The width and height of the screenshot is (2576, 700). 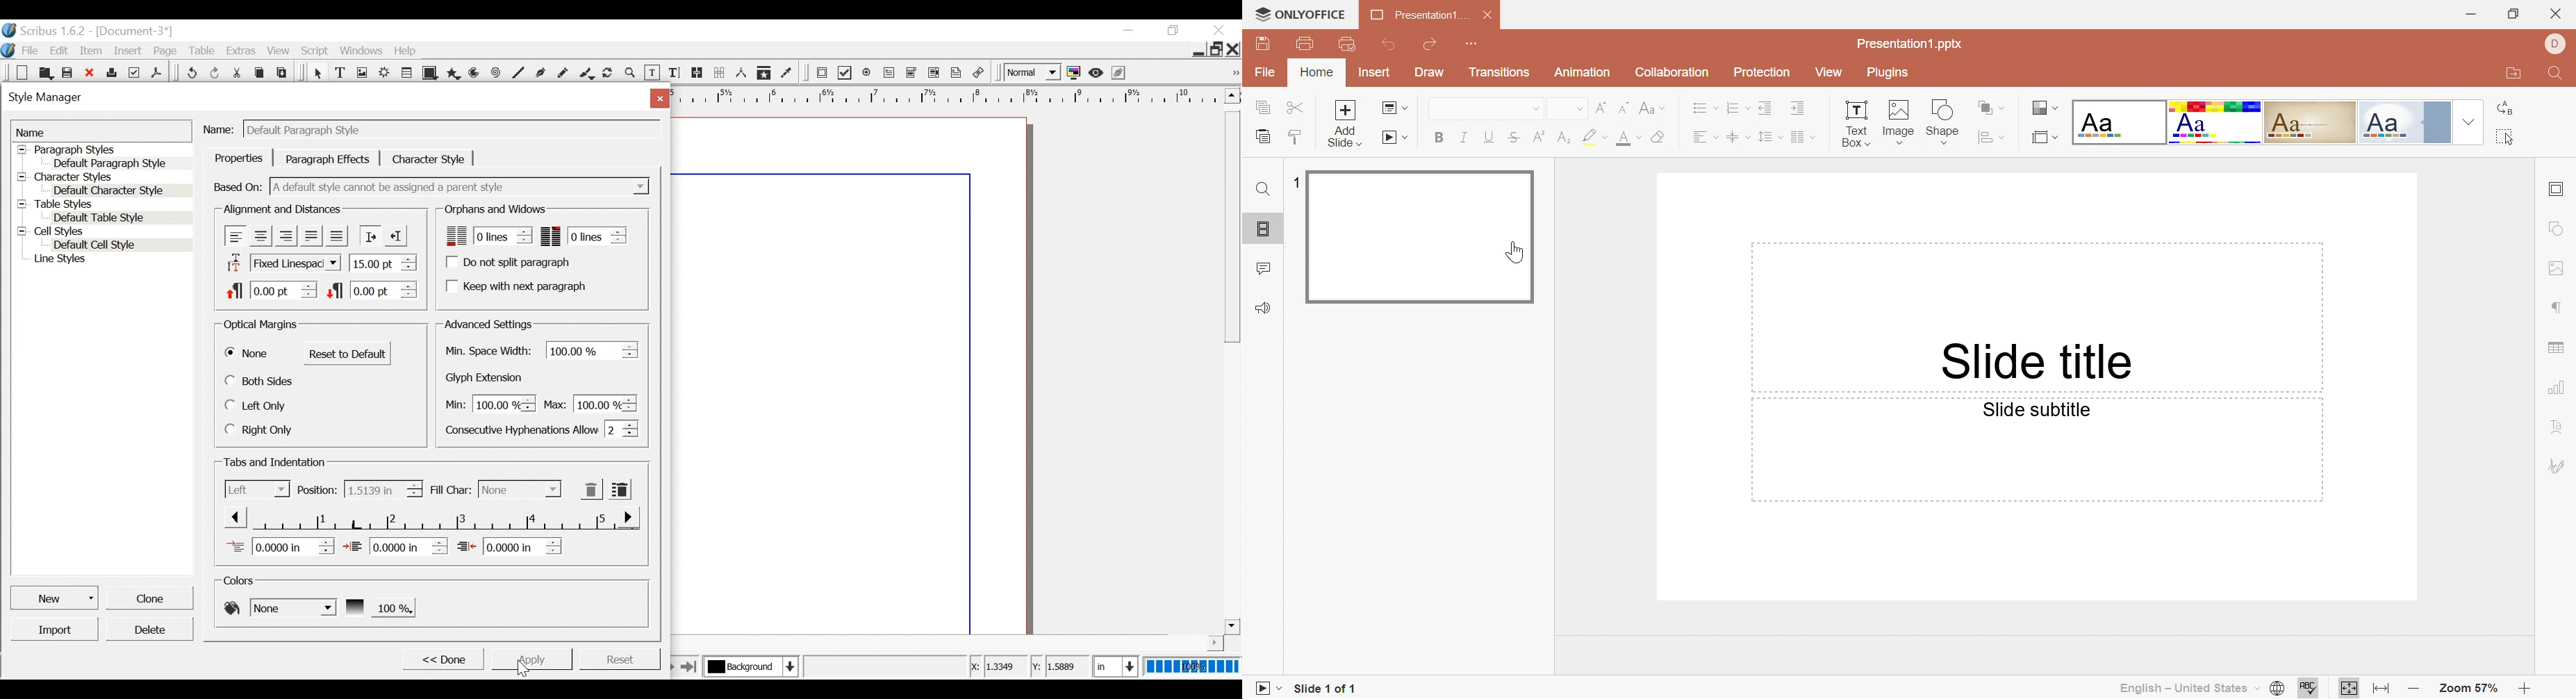 What do you see at coordinates (2404, 120) in the screenshot?
I see `Official` at bounding box center [2404, 120].